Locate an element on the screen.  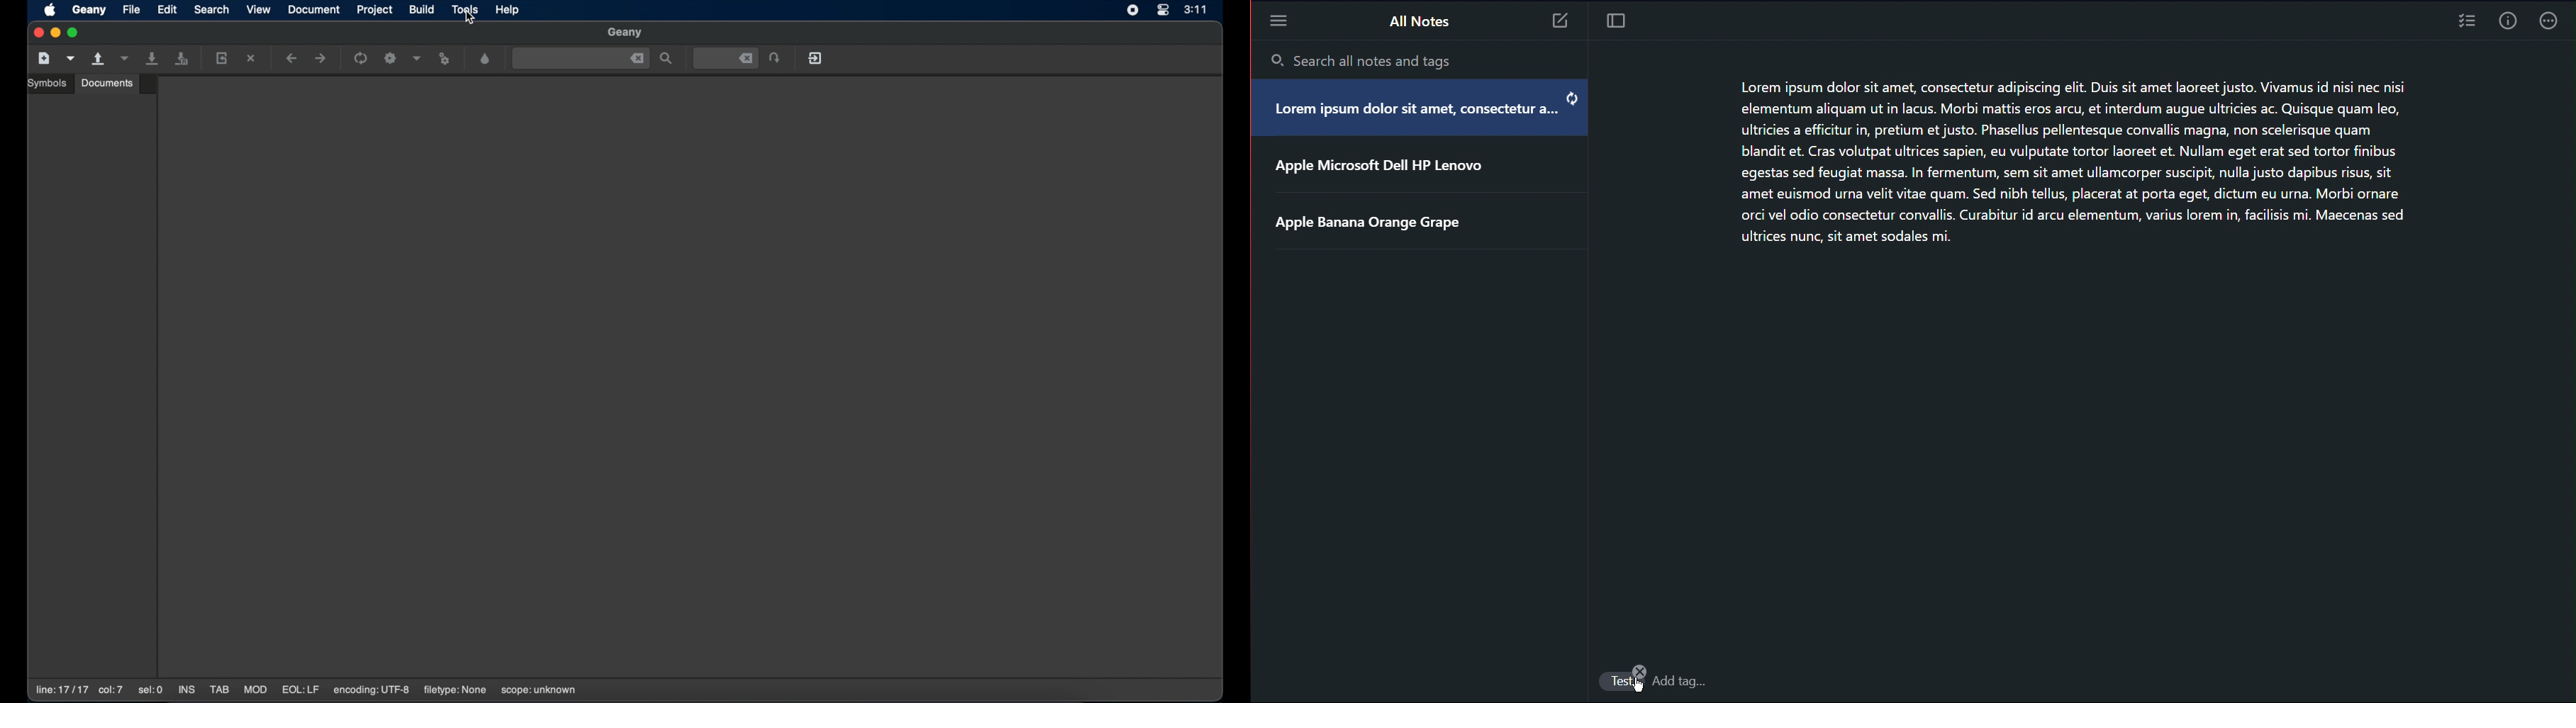
Focus Mode is located at coordinates (1617, 21).